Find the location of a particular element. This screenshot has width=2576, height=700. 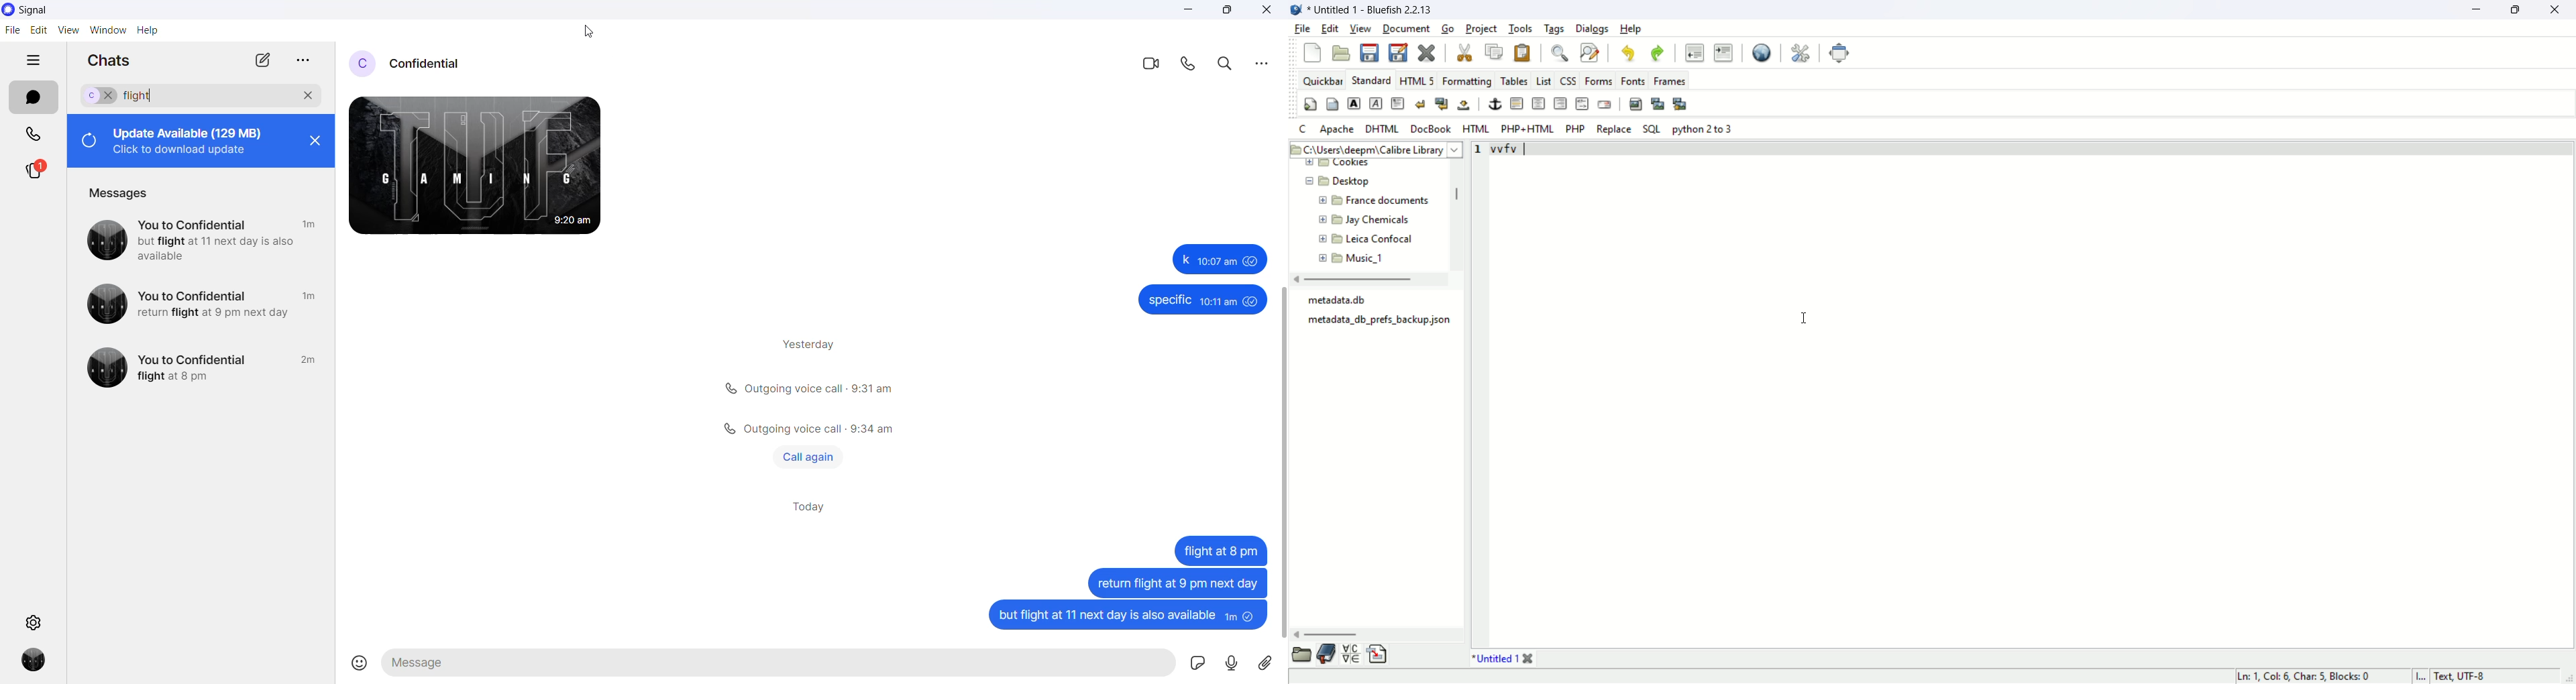

insert image is located at coordinates (1637, 103).